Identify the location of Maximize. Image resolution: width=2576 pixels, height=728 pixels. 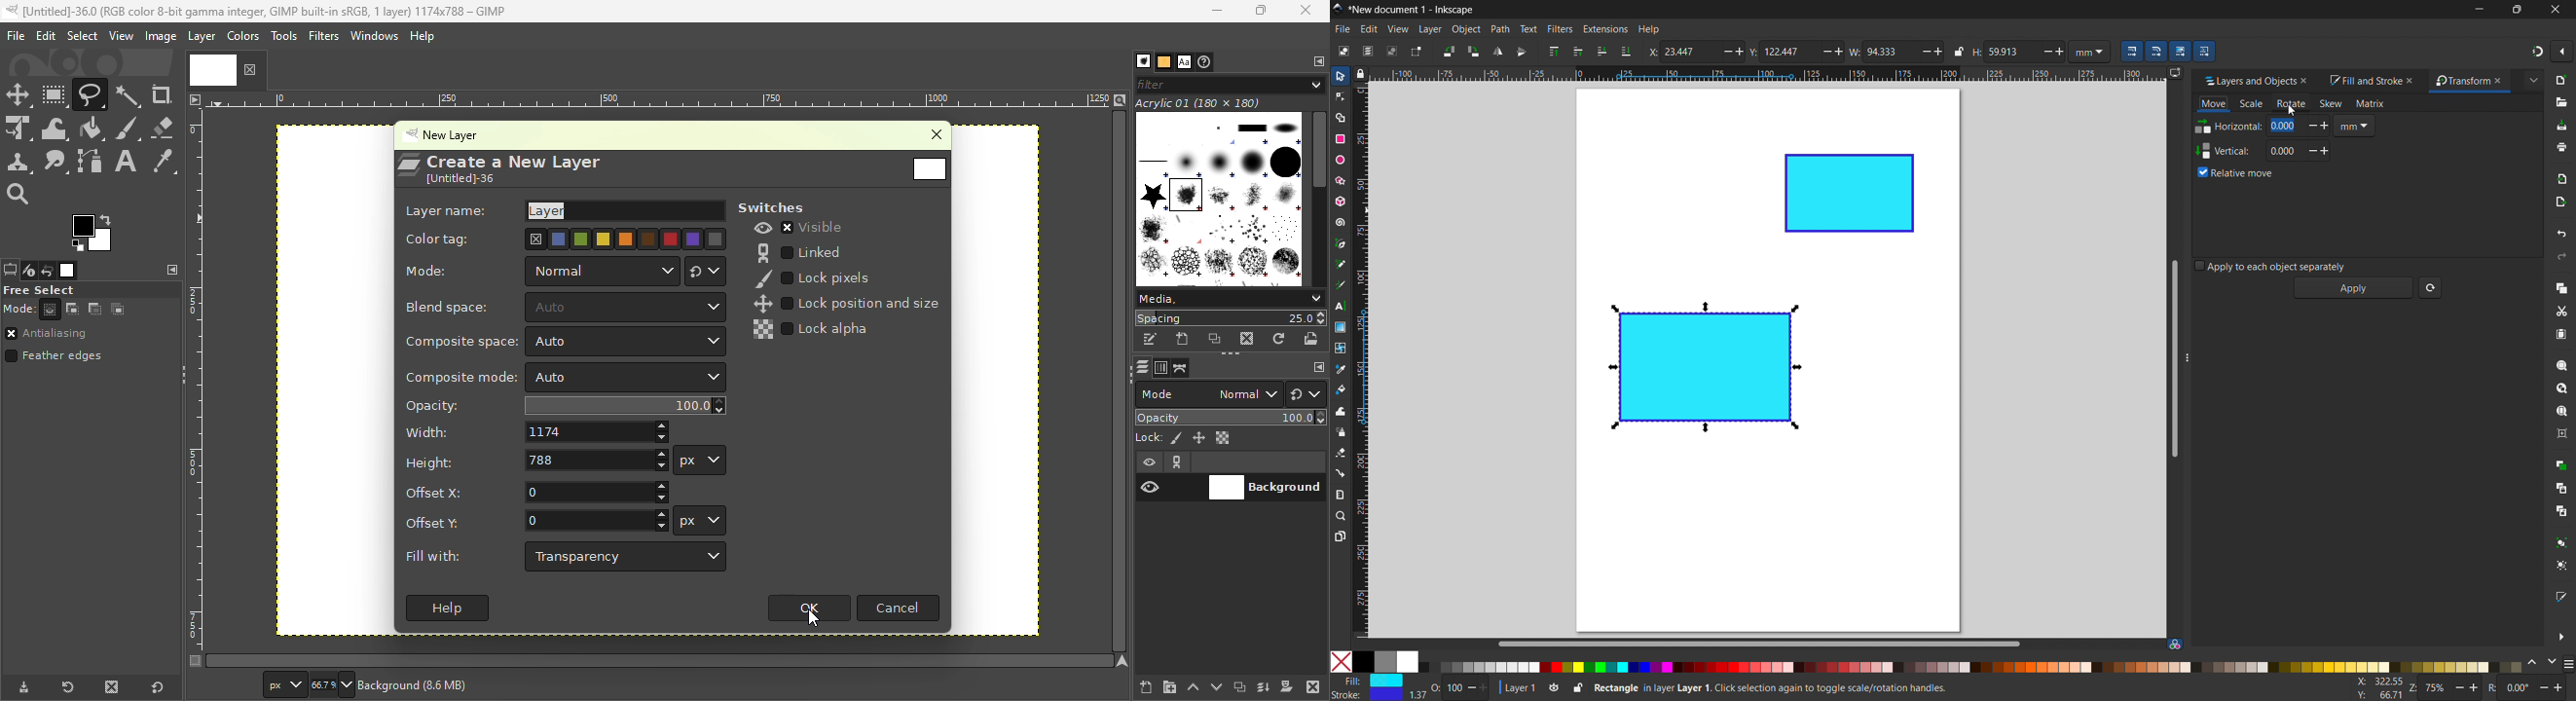
(1264, 11).